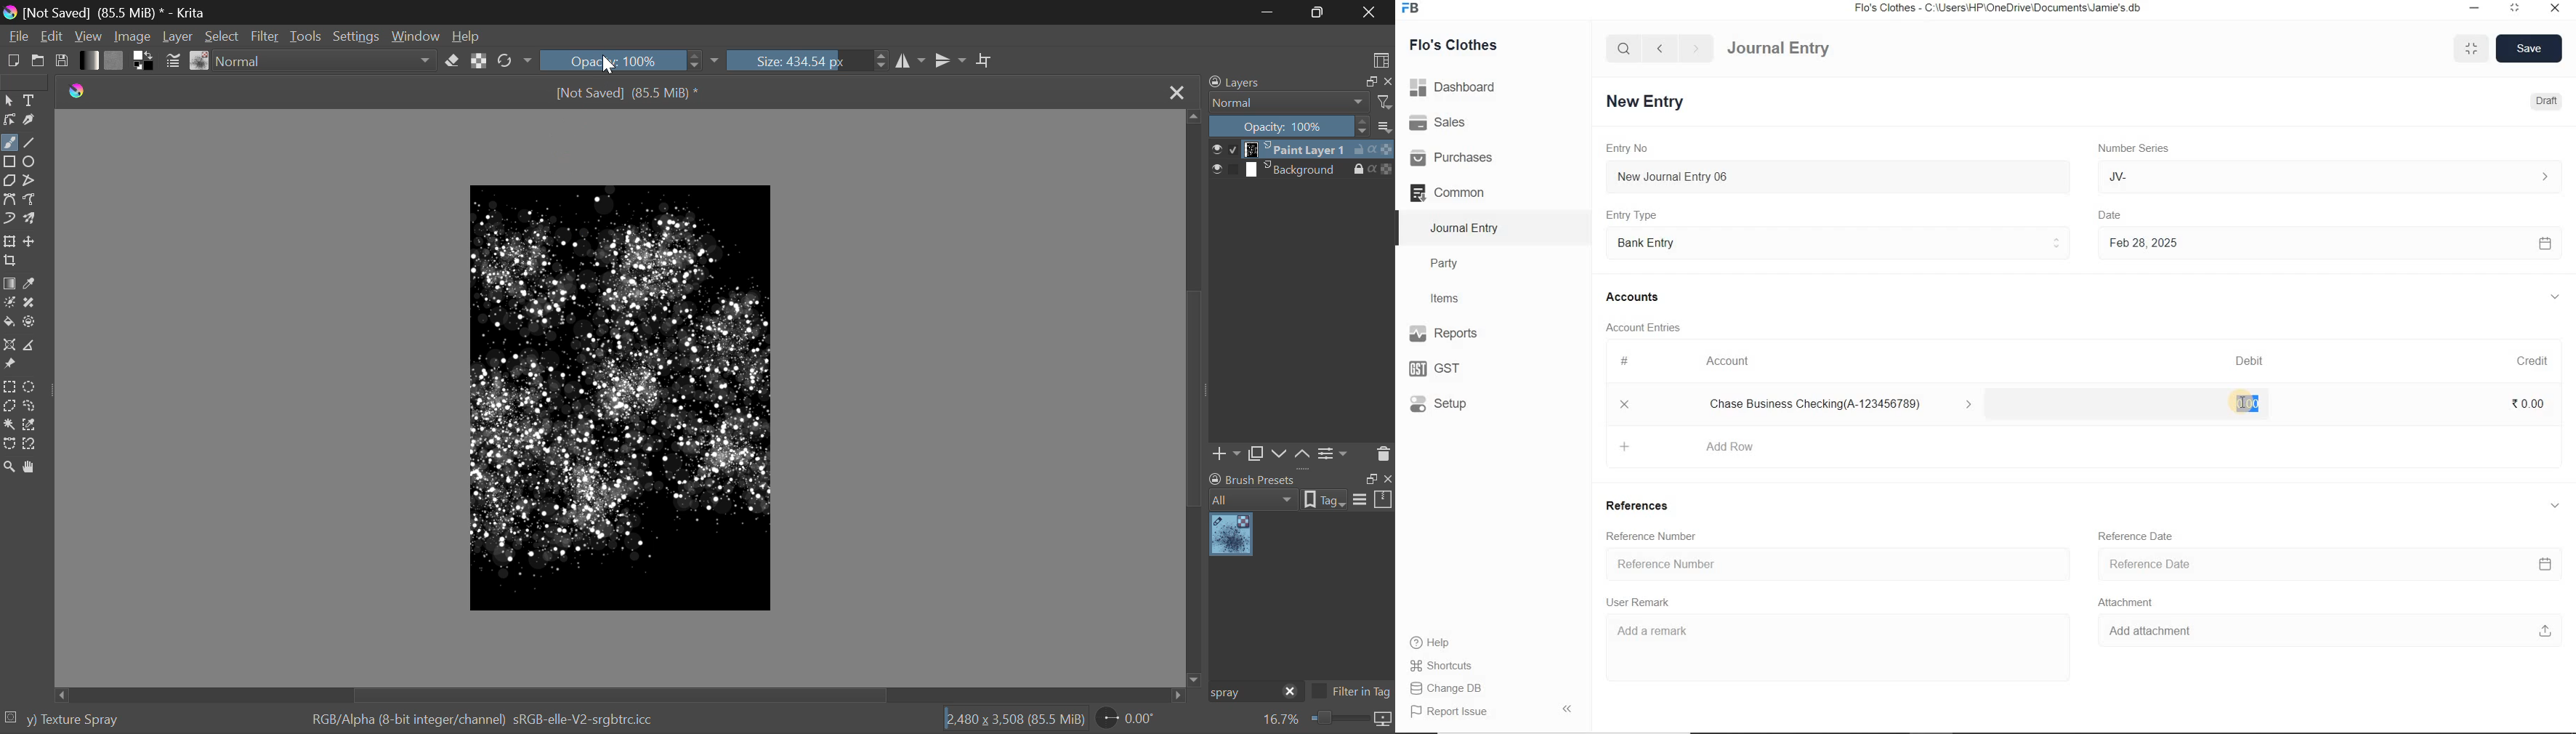 The image size is (2576, 756). Describe the element at coordinates (611, 65) in the screenshot. I see `Cursor Position AFTER_LAST_ACTION` at that location.